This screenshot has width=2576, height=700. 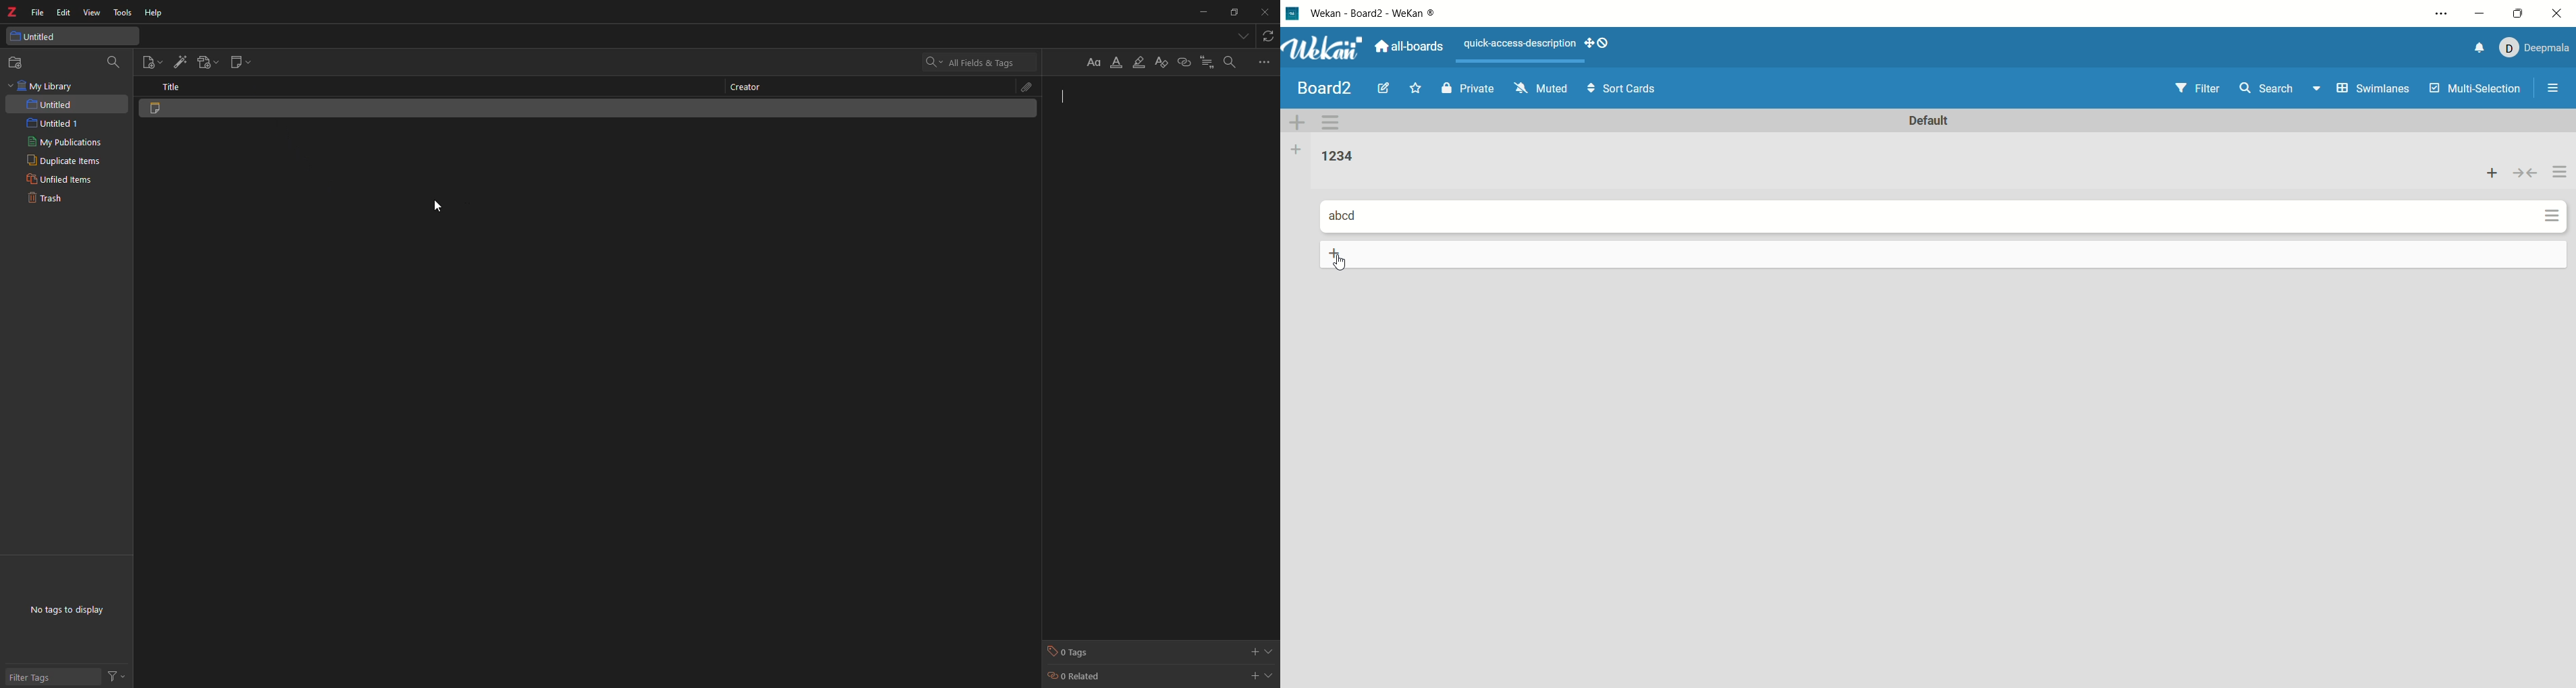 I want to click on insert link, so click(x=1186, y=60).